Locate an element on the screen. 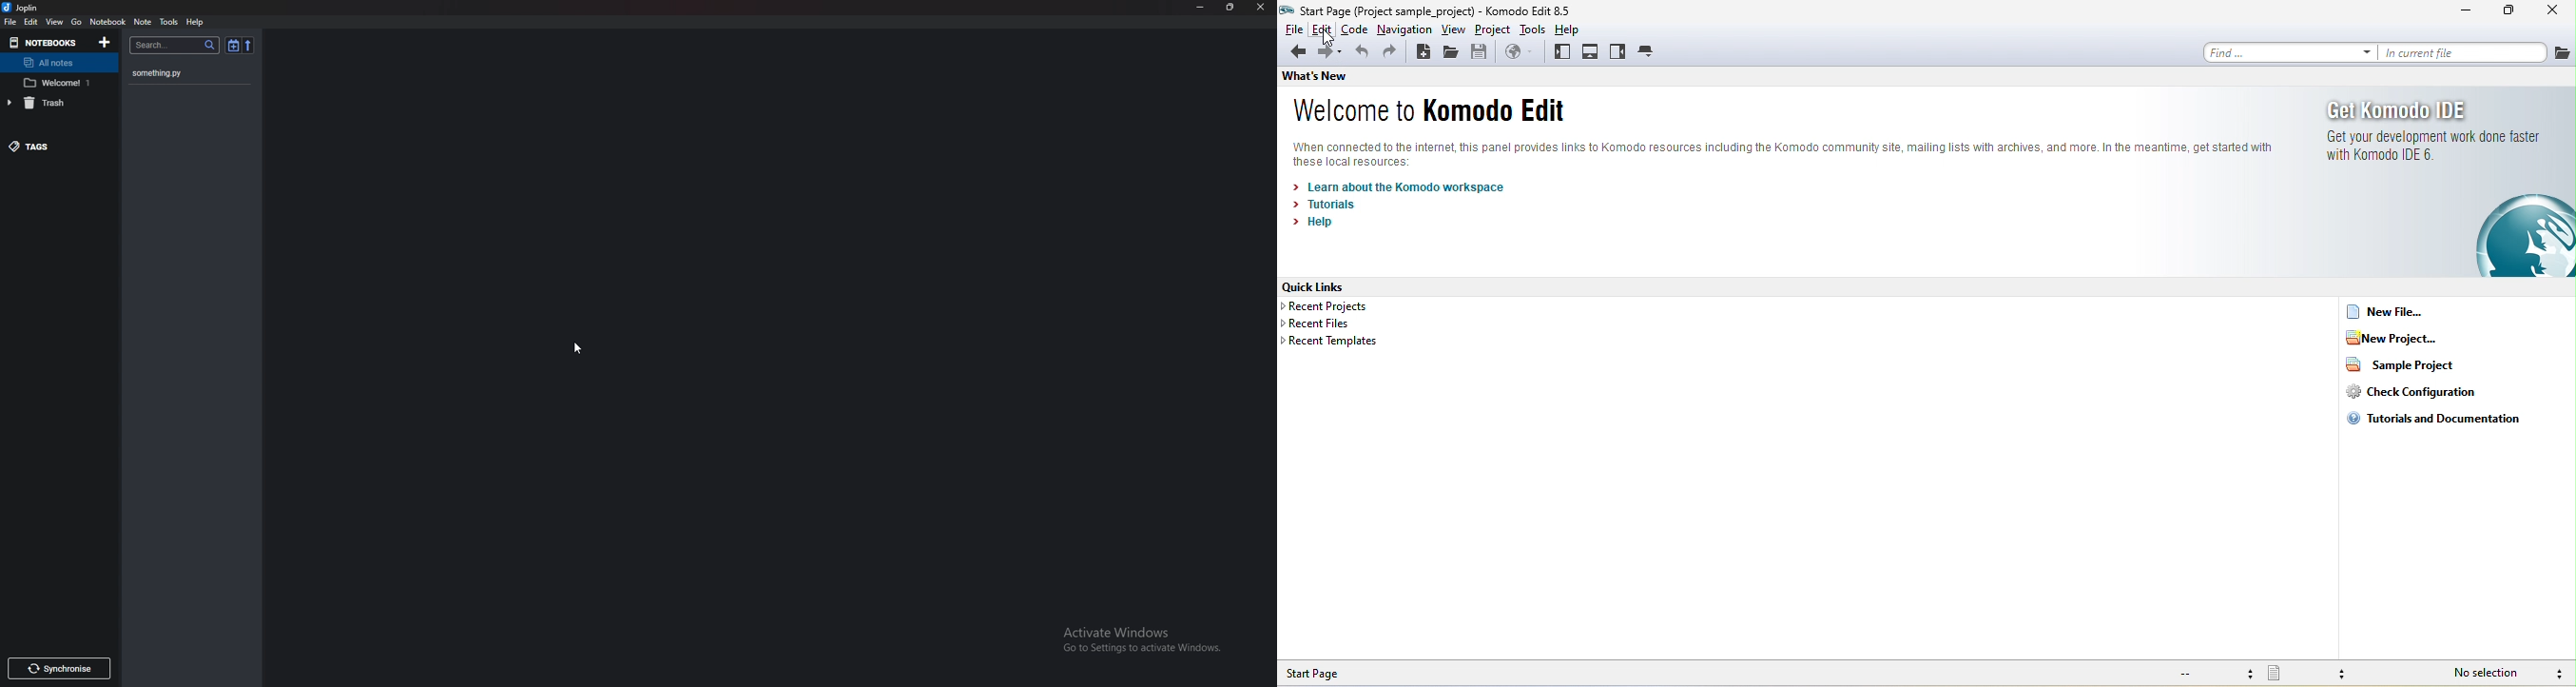  File is located at coordinates (11, 23).